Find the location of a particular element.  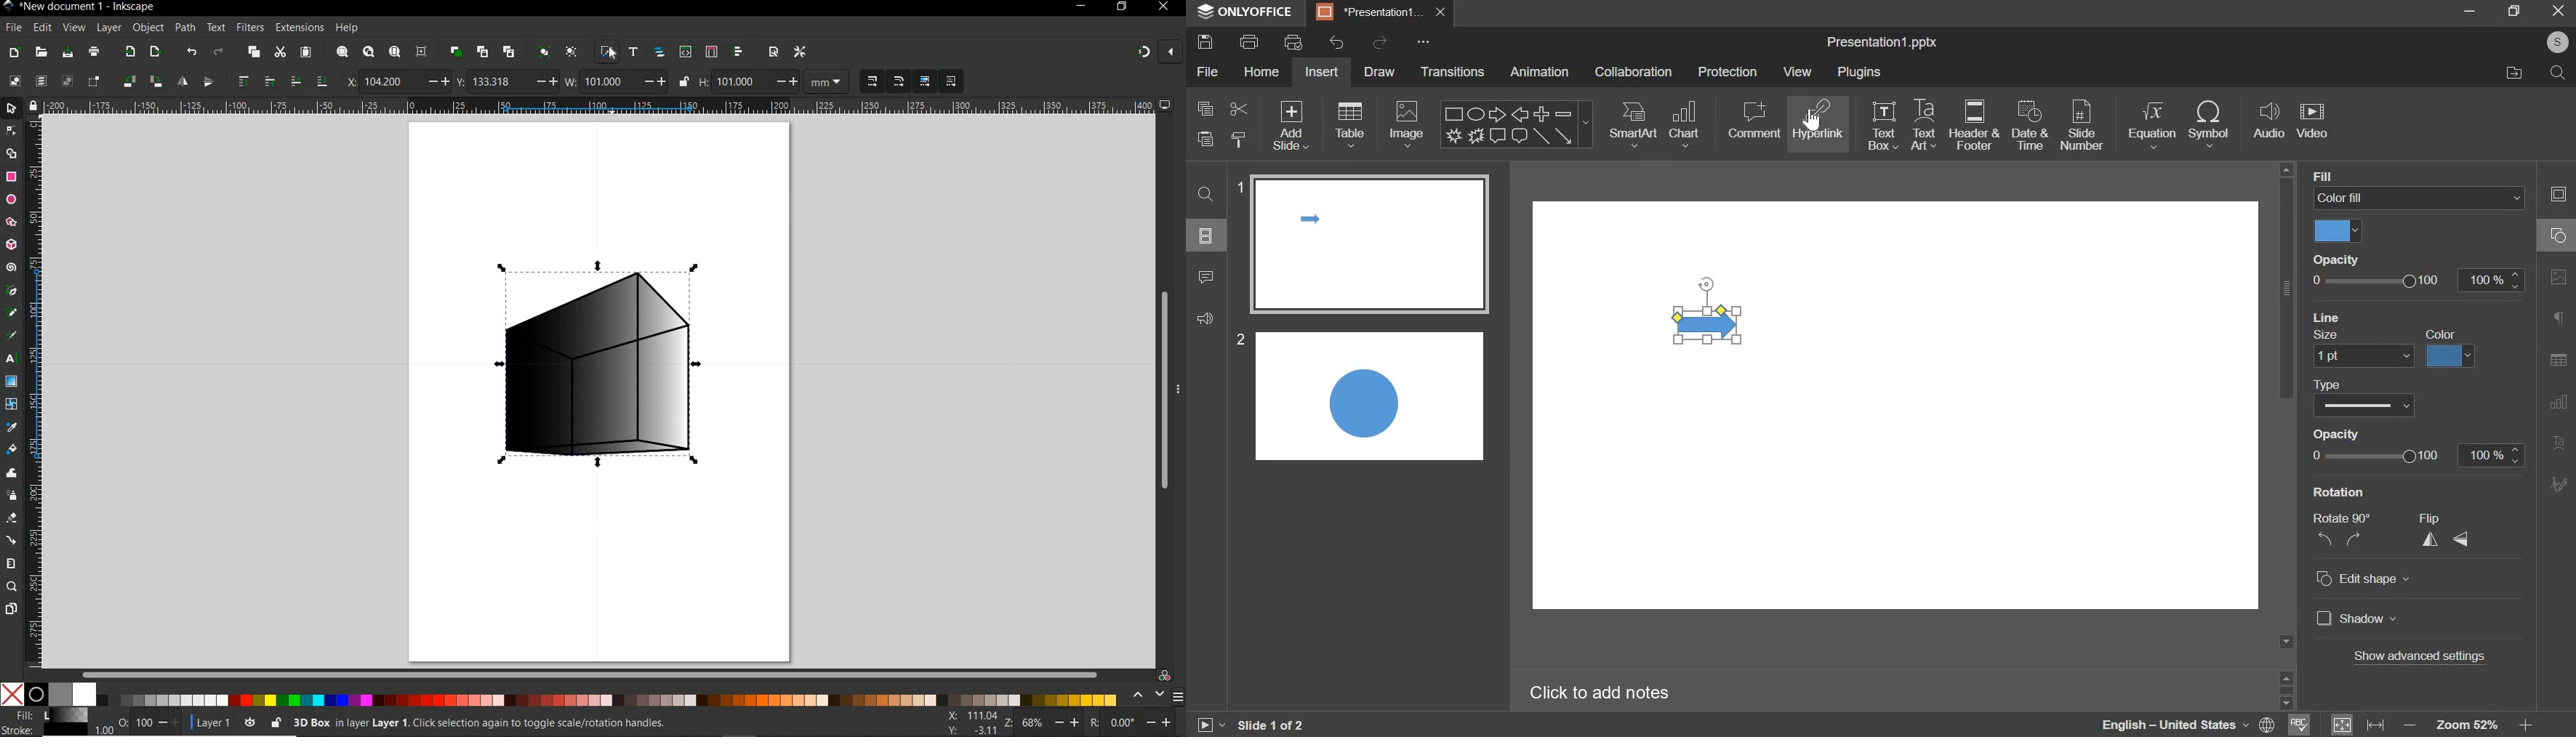

scroll down is located at coordinates (2287, 643).